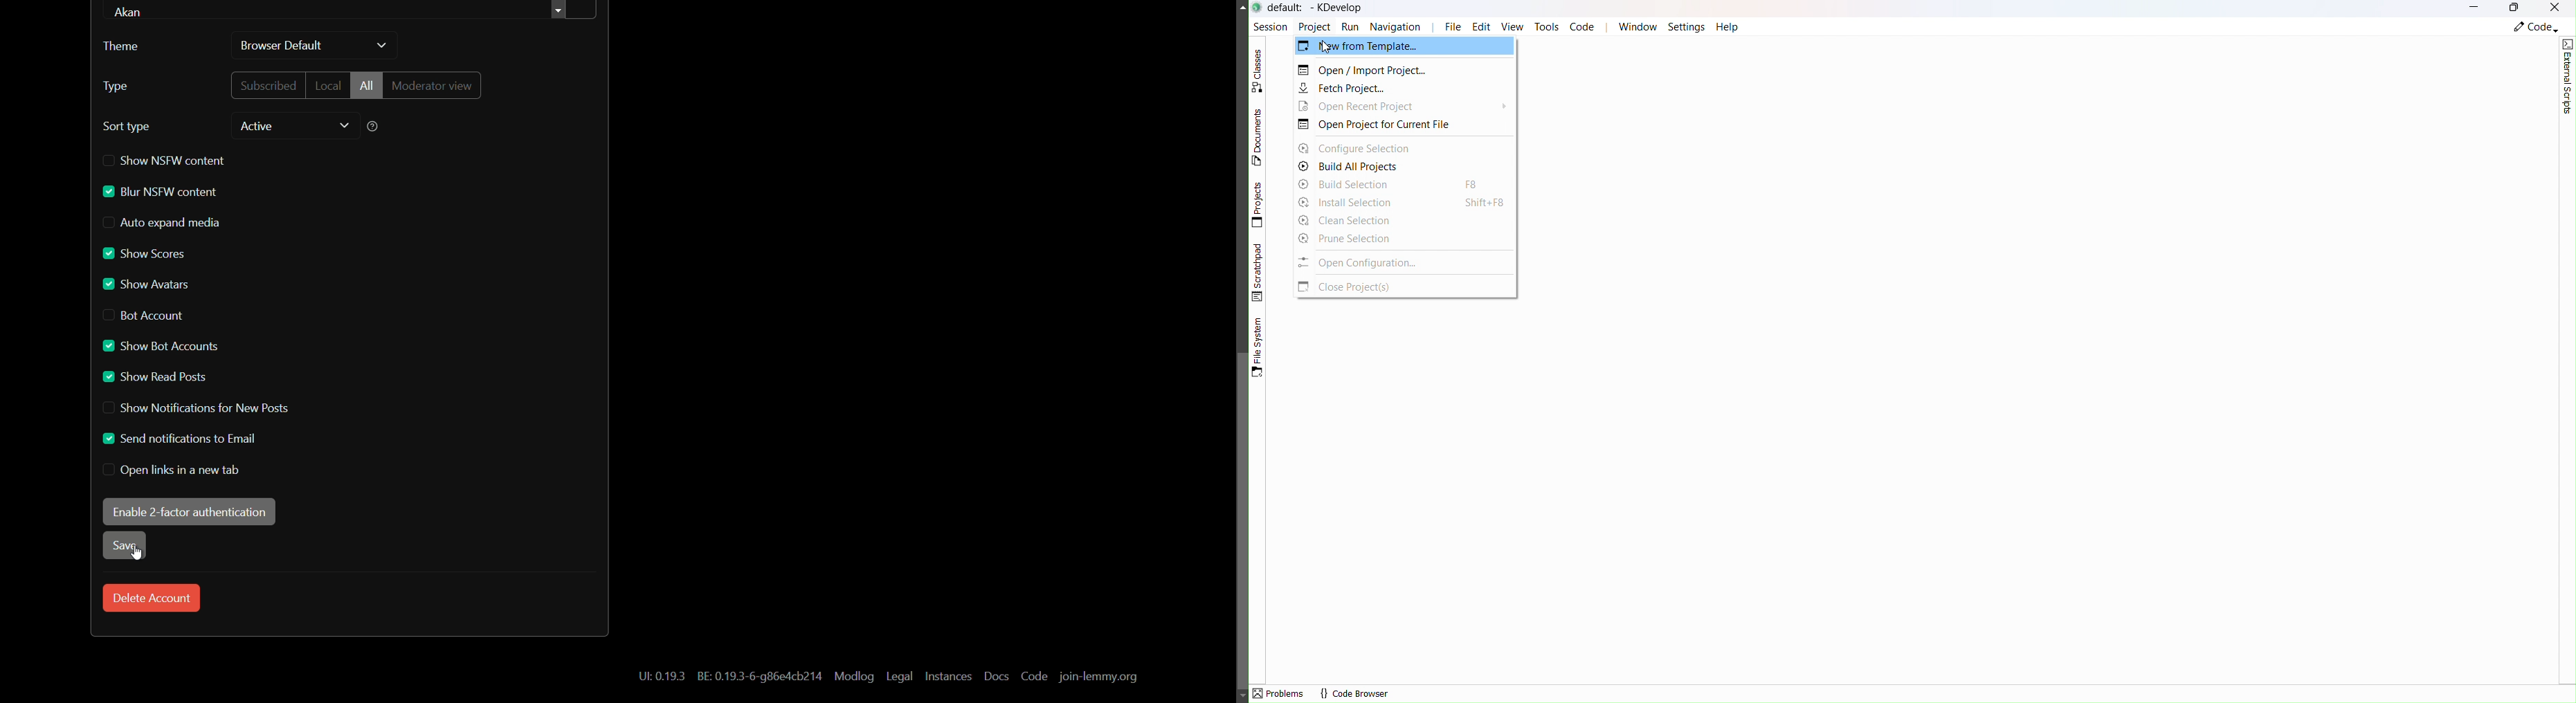  What do you see at coordinates (760, 678) in the screenshot?
I see `text` at bounding box center [760, 678].